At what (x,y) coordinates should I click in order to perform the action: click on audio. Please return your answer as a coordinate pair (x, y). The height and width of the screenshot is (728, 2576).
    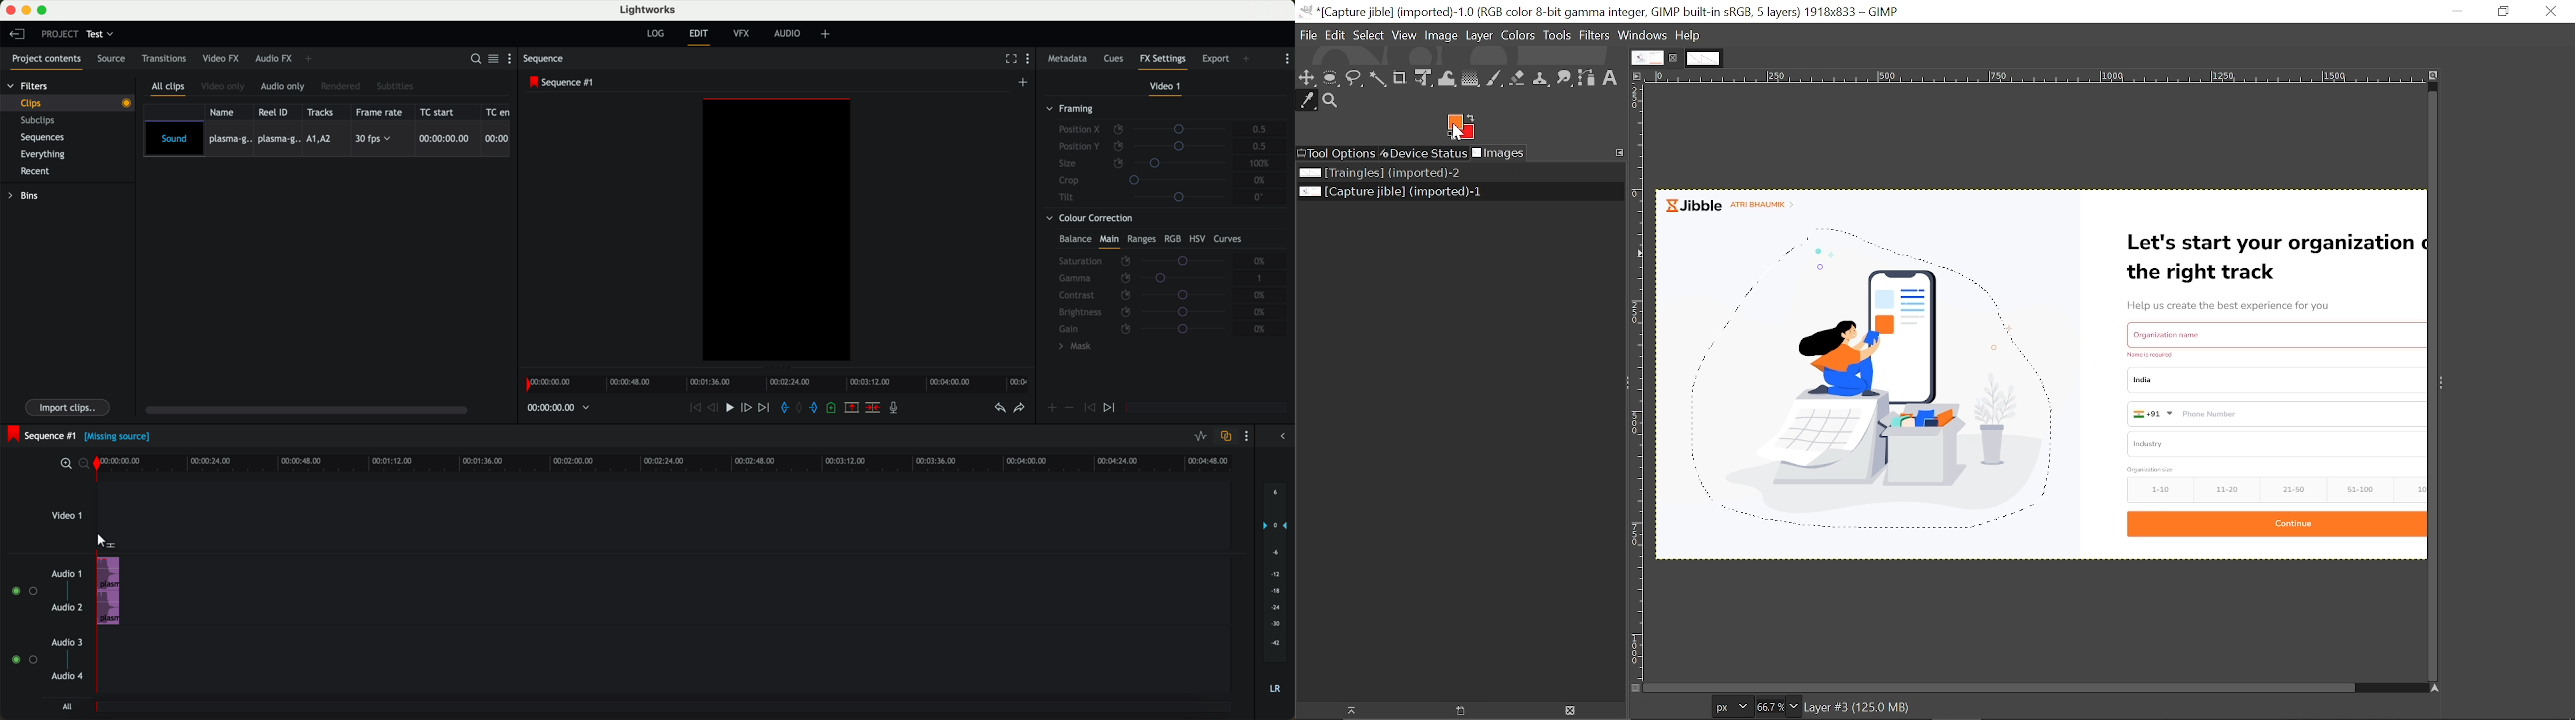
    Looking at the image, I should click on (790, 34).